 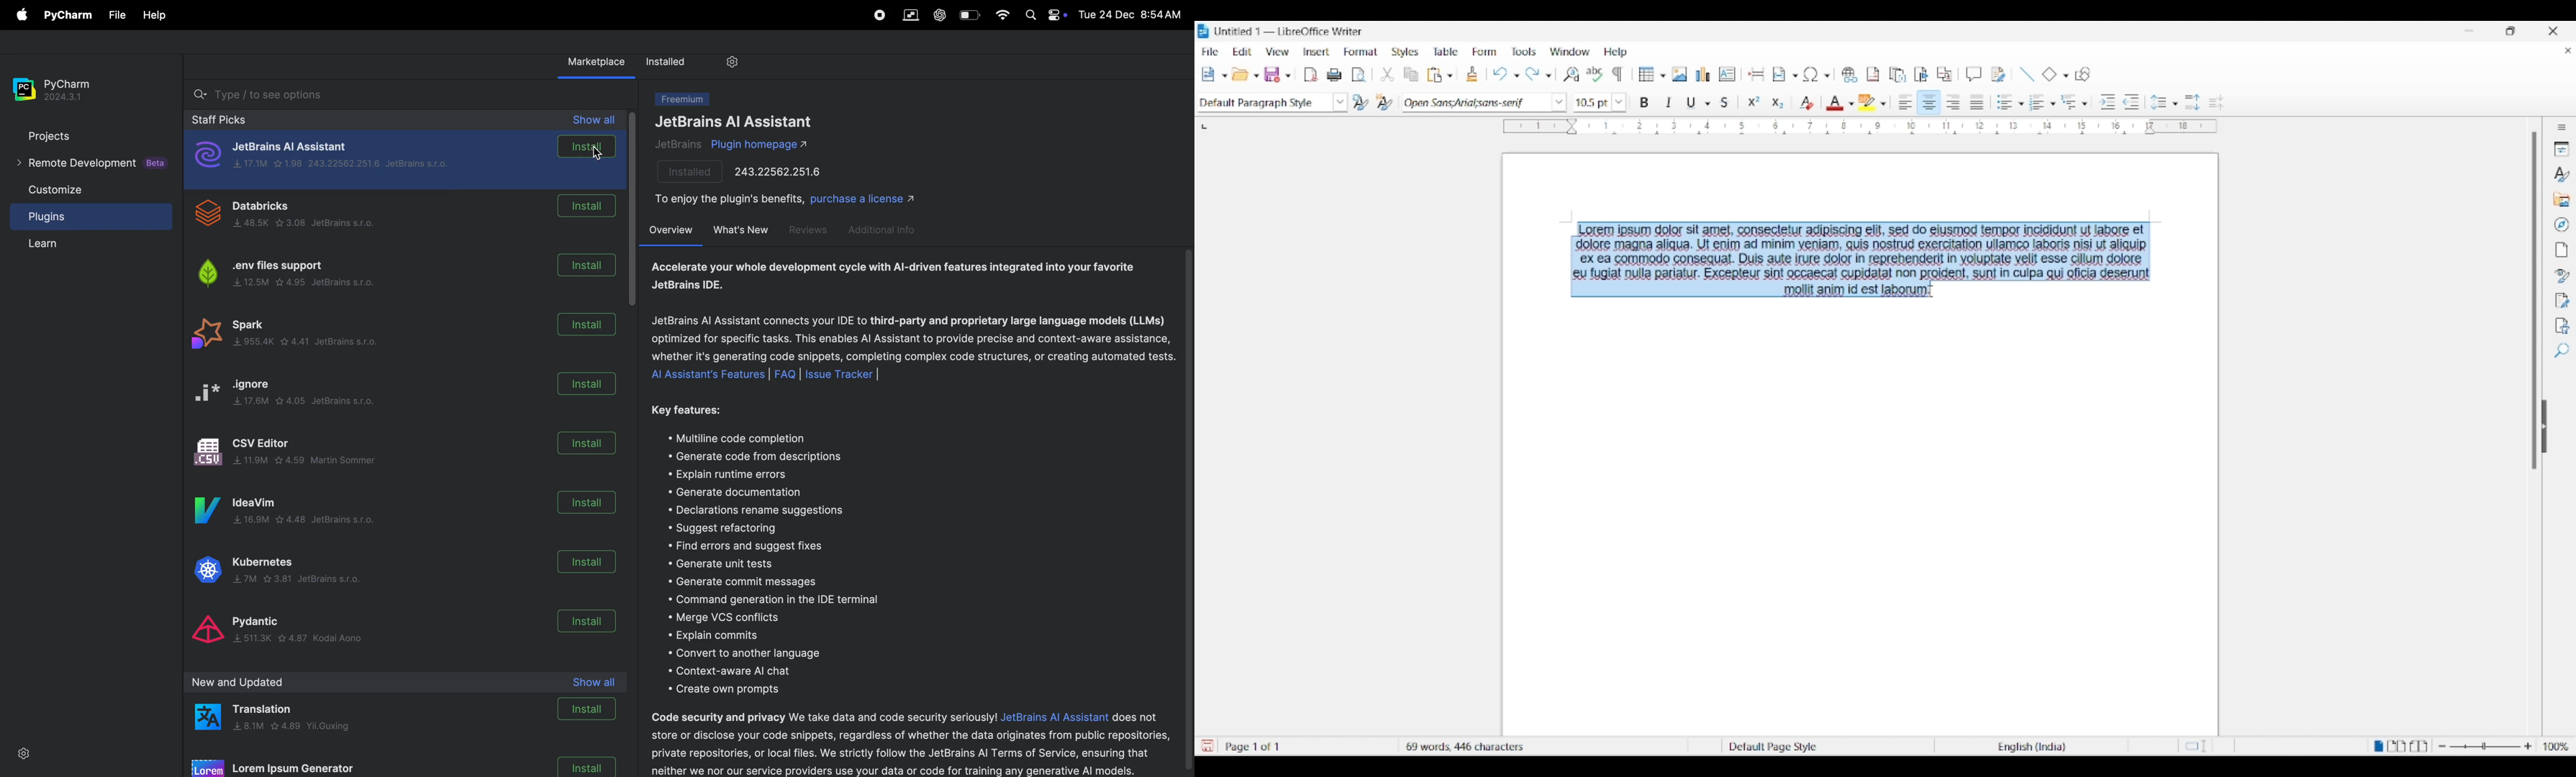 I want to click on Line spacing options, so click(x=2175, y=104).